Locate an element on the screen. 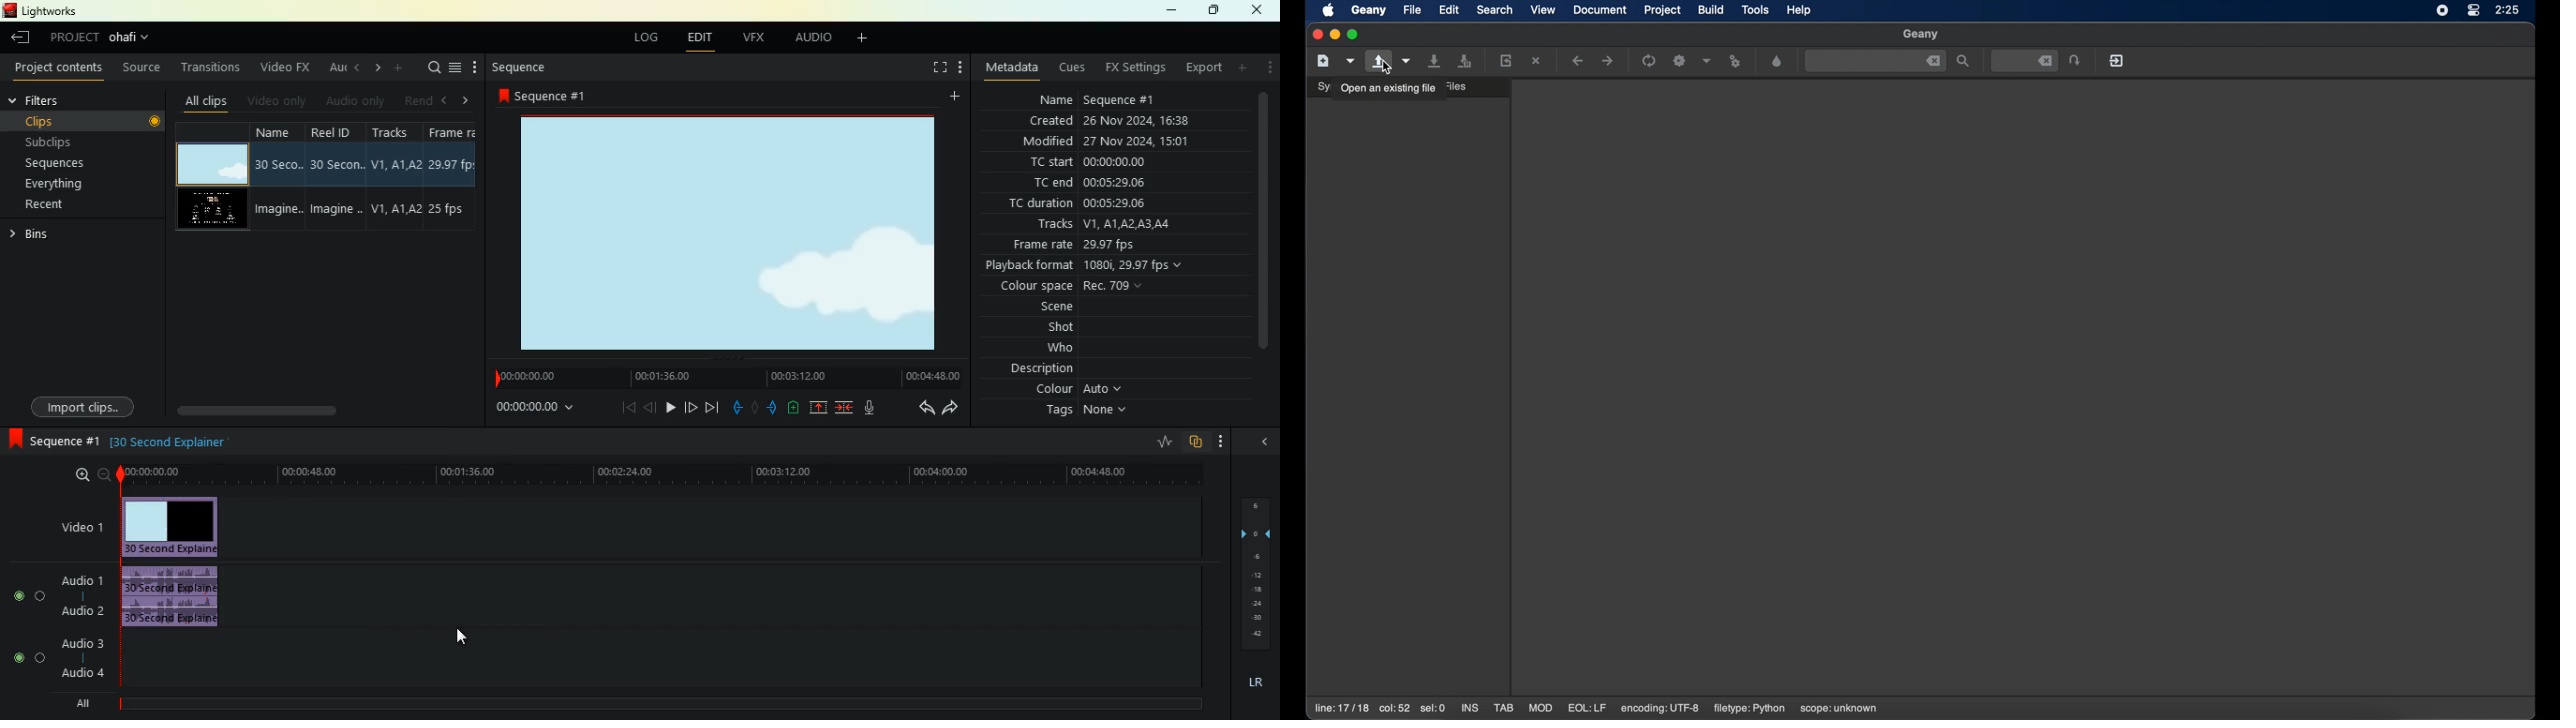 This screenshot has height=728, width=2576. subclips is located at coordinates (64, 142).